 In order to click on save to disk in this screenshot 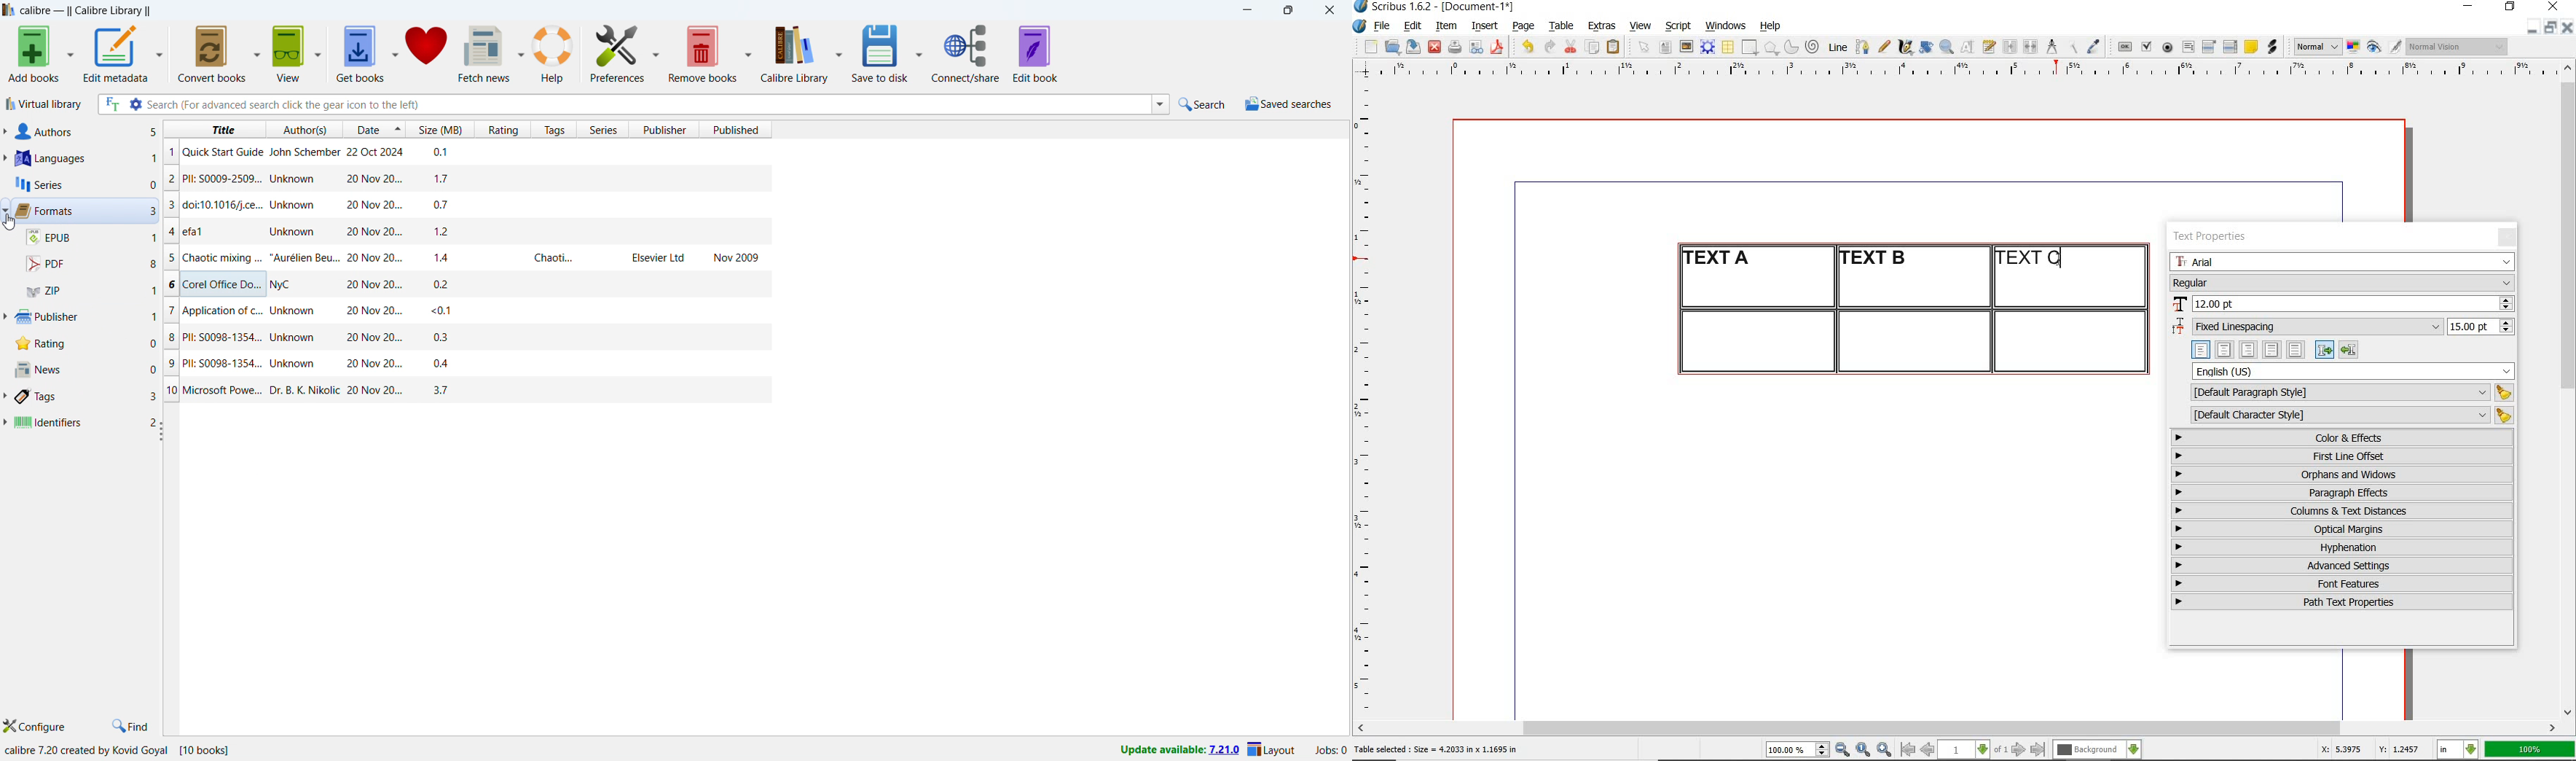, I will do `click(879, 53)`.